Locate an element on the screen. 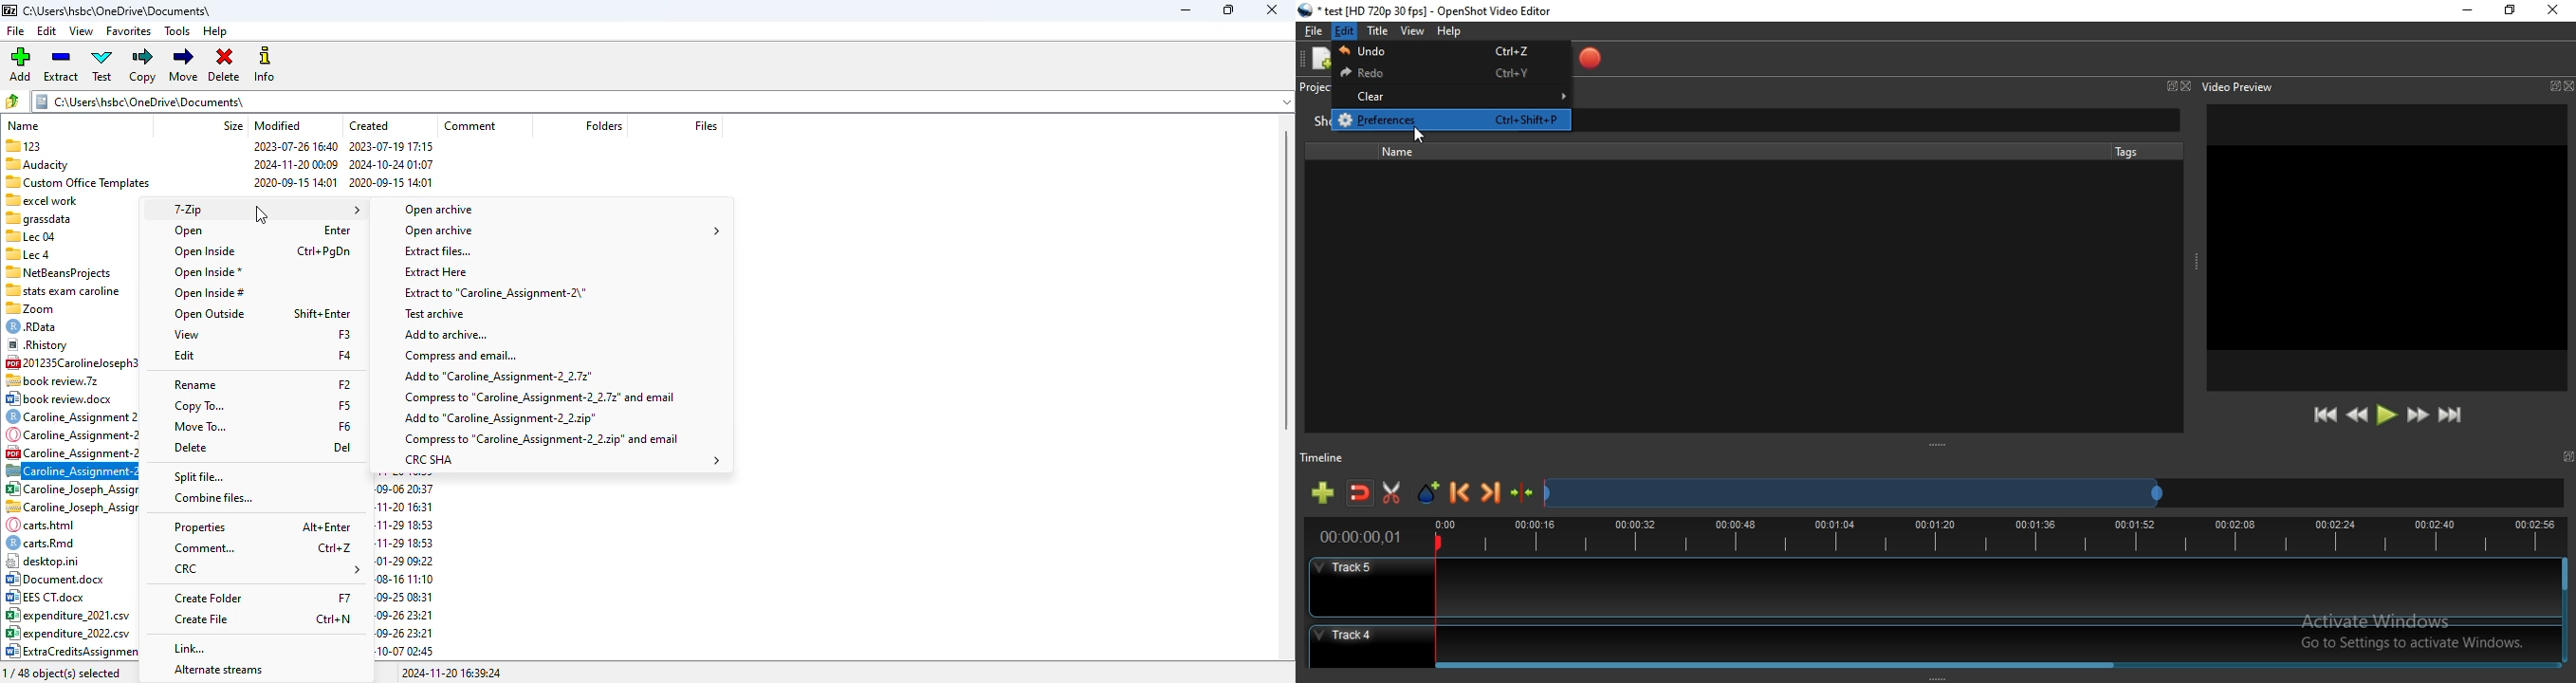 Image resolution: width=2576 pixels, height=700 pixels. shortcut for rename is located at coordinates (344, 384).